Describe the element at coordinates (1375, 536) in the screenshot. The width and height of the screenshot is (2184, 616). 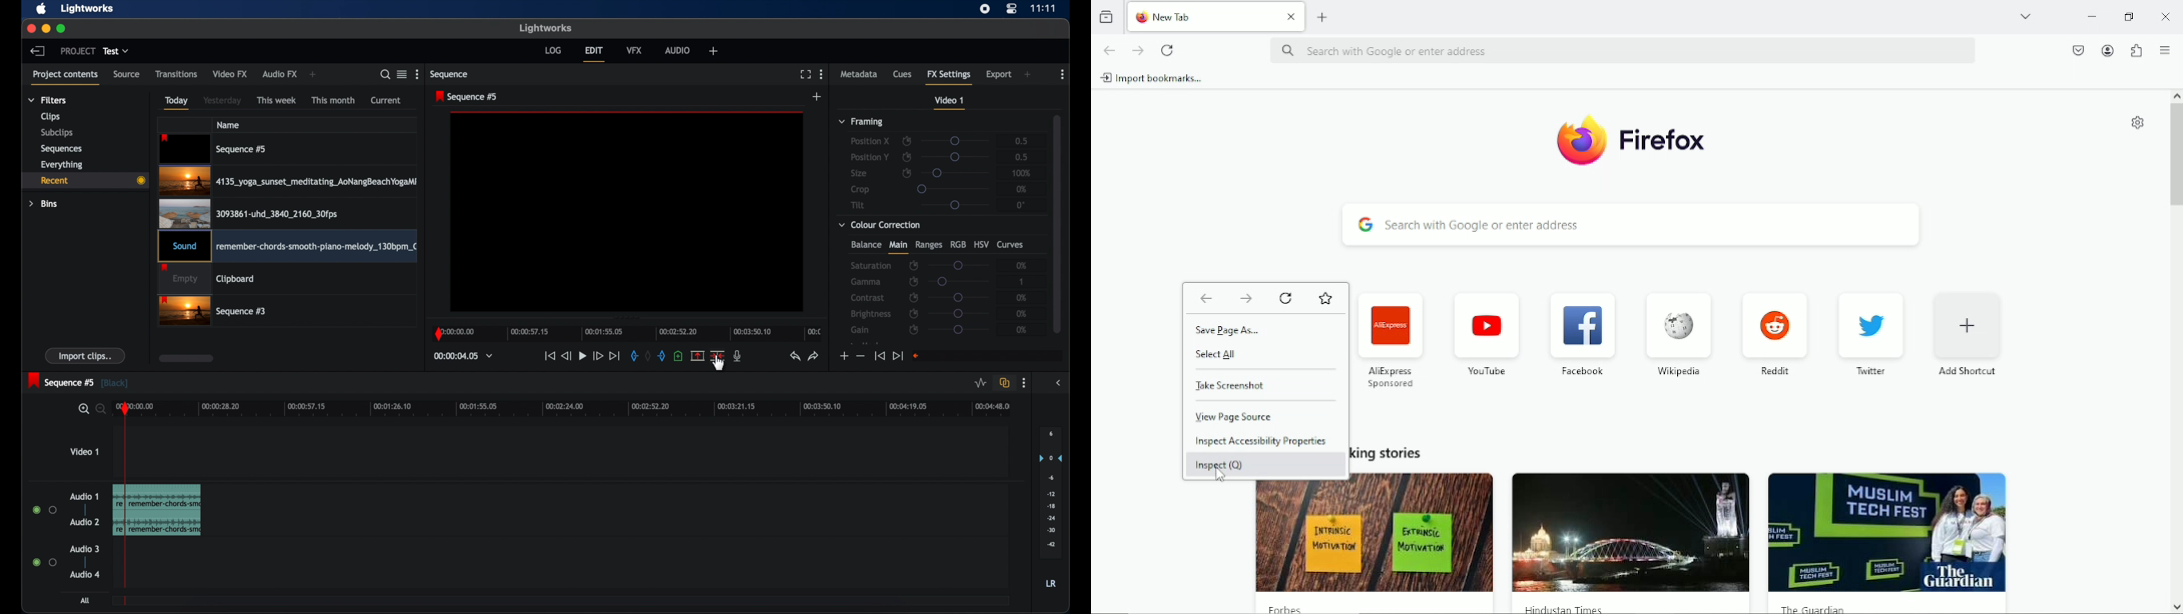
I see `image` at that location.